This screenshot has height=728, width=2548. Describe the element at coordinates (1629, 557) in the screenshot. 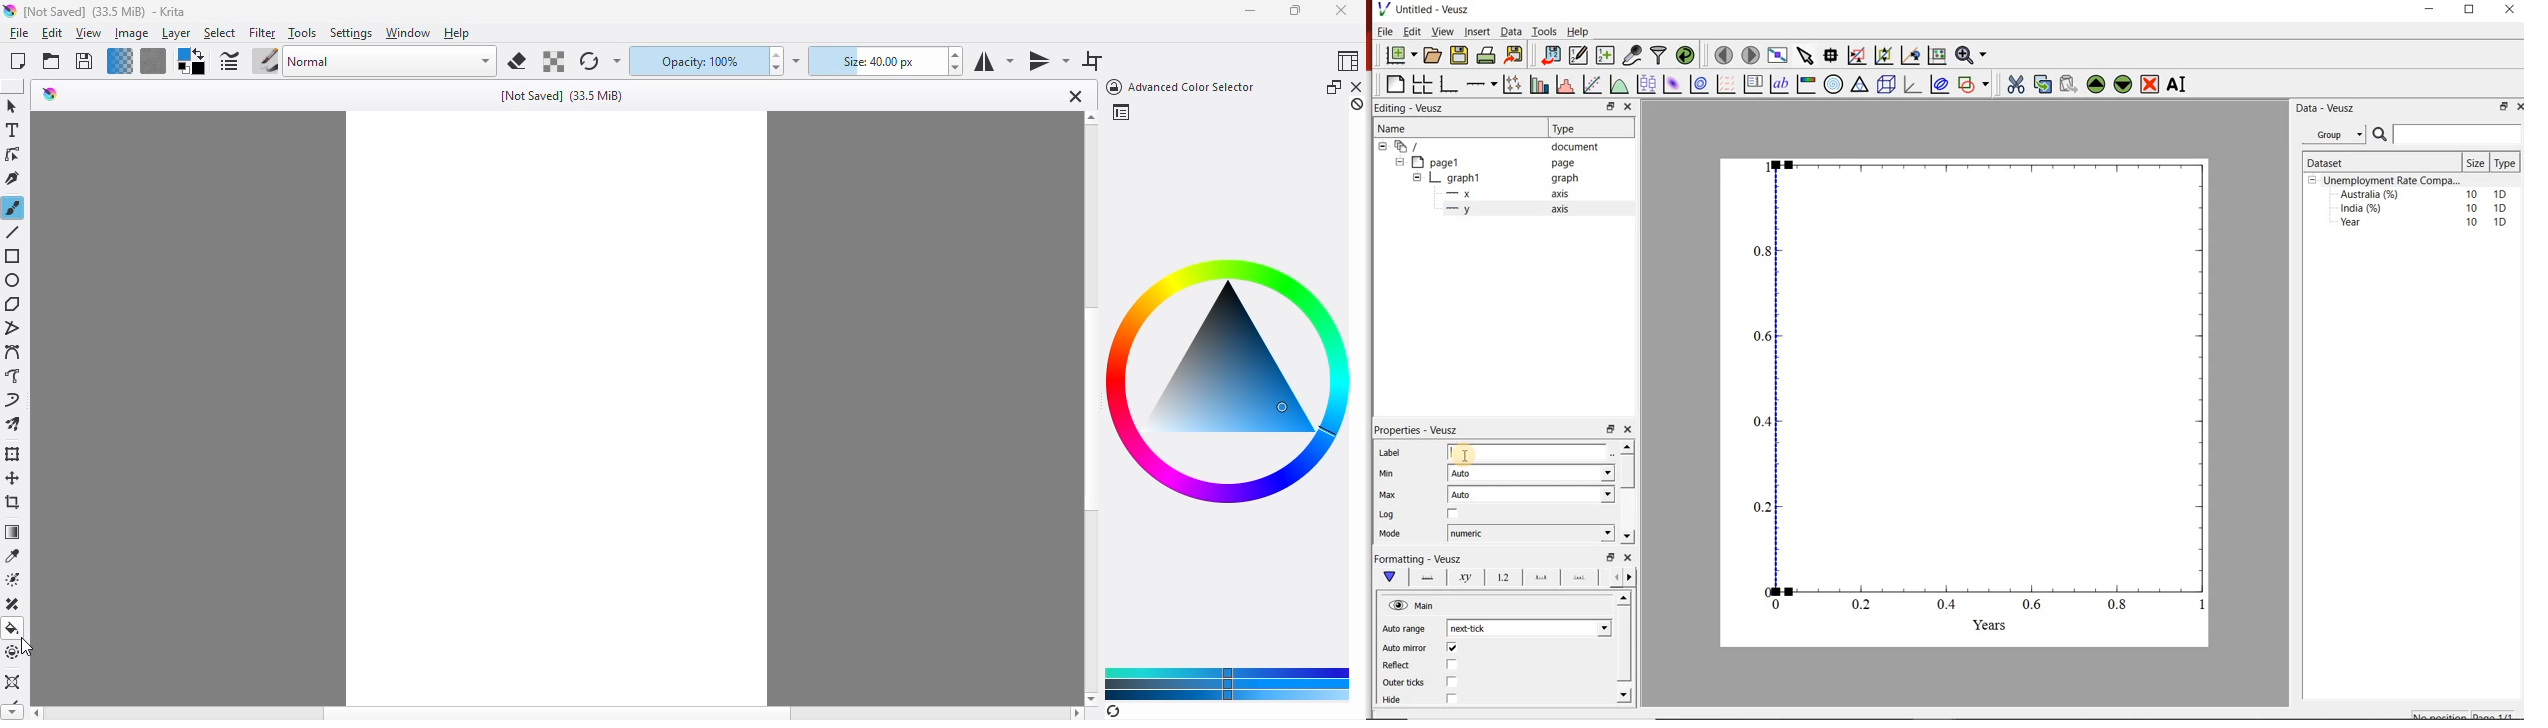

I see `close` at that location.